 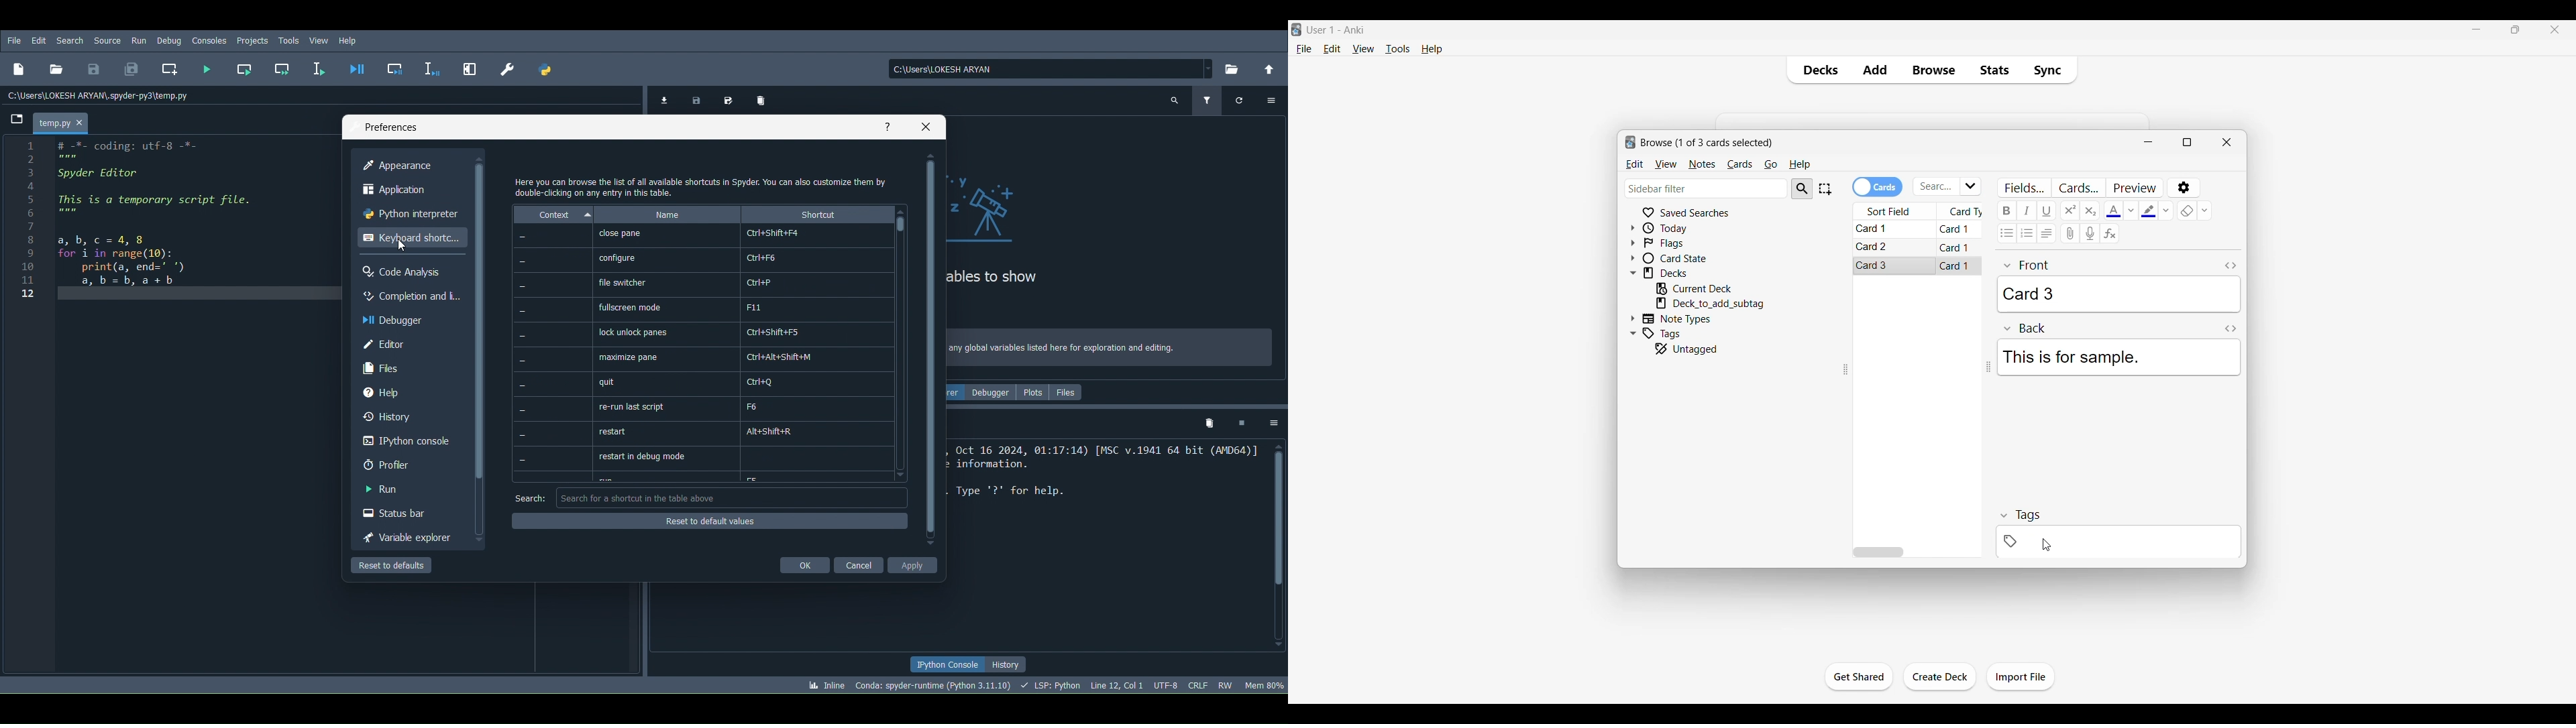 I want to click on Refresh variables, so click(x=1240, y=99).